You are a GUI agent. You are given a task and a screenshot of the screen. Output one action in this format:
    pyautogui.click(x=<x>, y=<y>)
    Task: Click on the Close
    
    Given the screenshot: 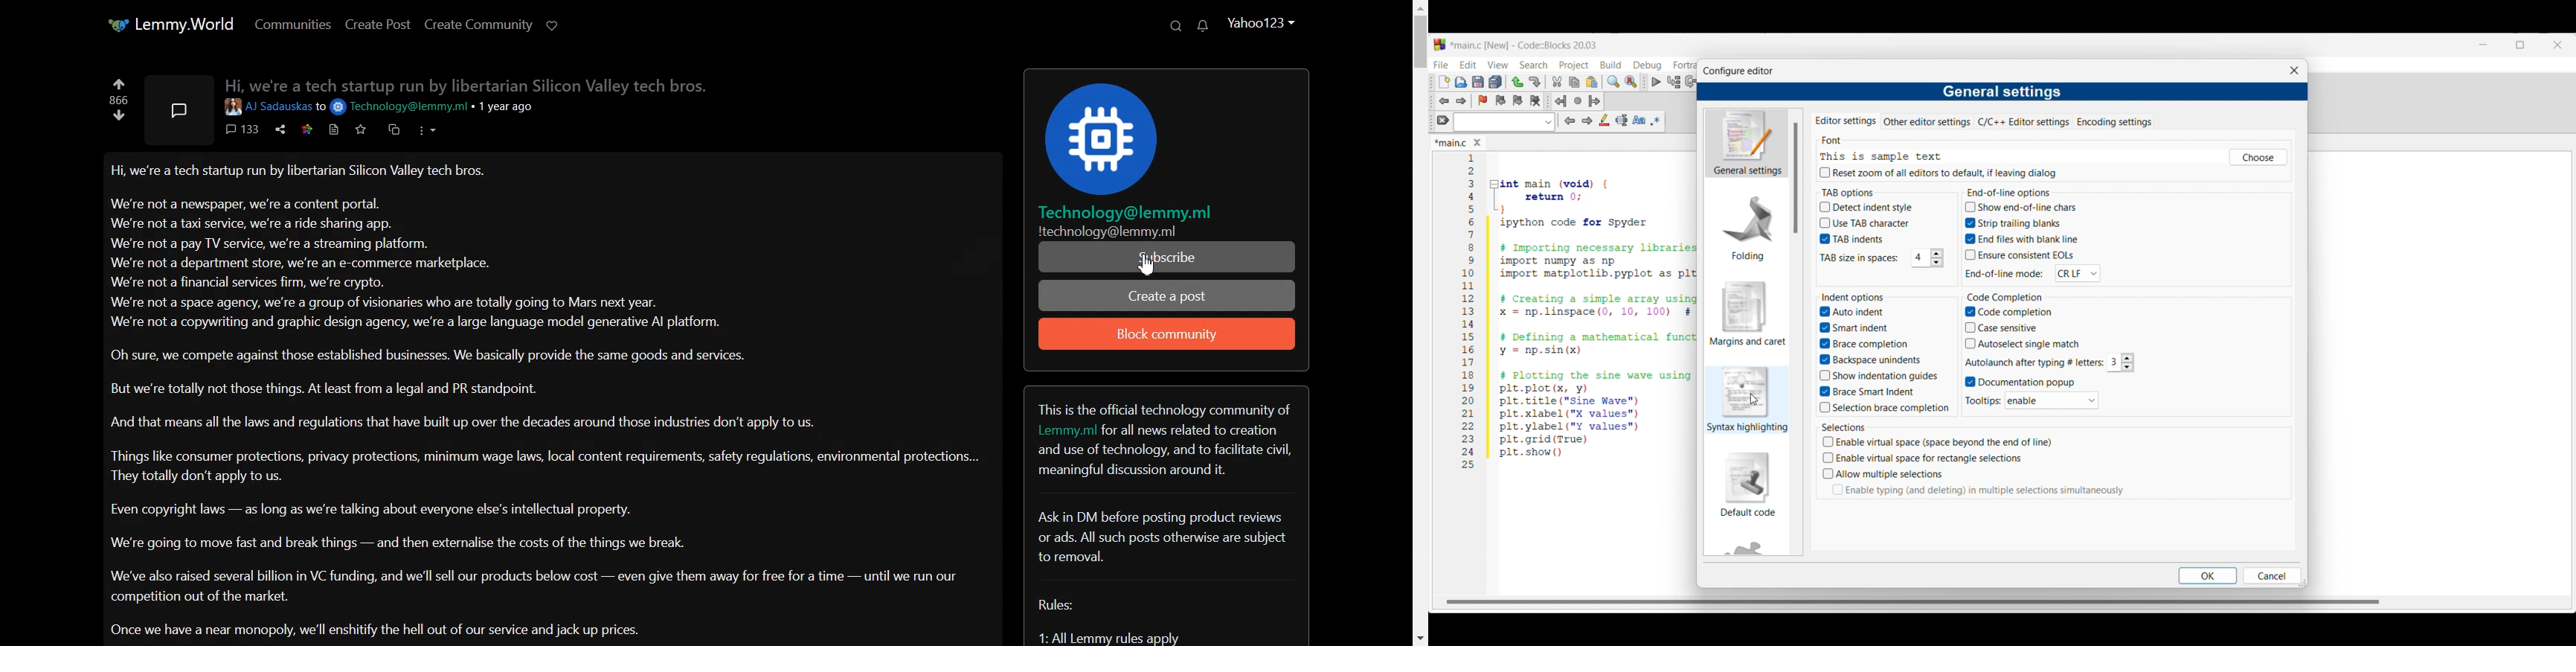 What is the action you would take?
    pyautogui.click(x=2294, y=71)
    